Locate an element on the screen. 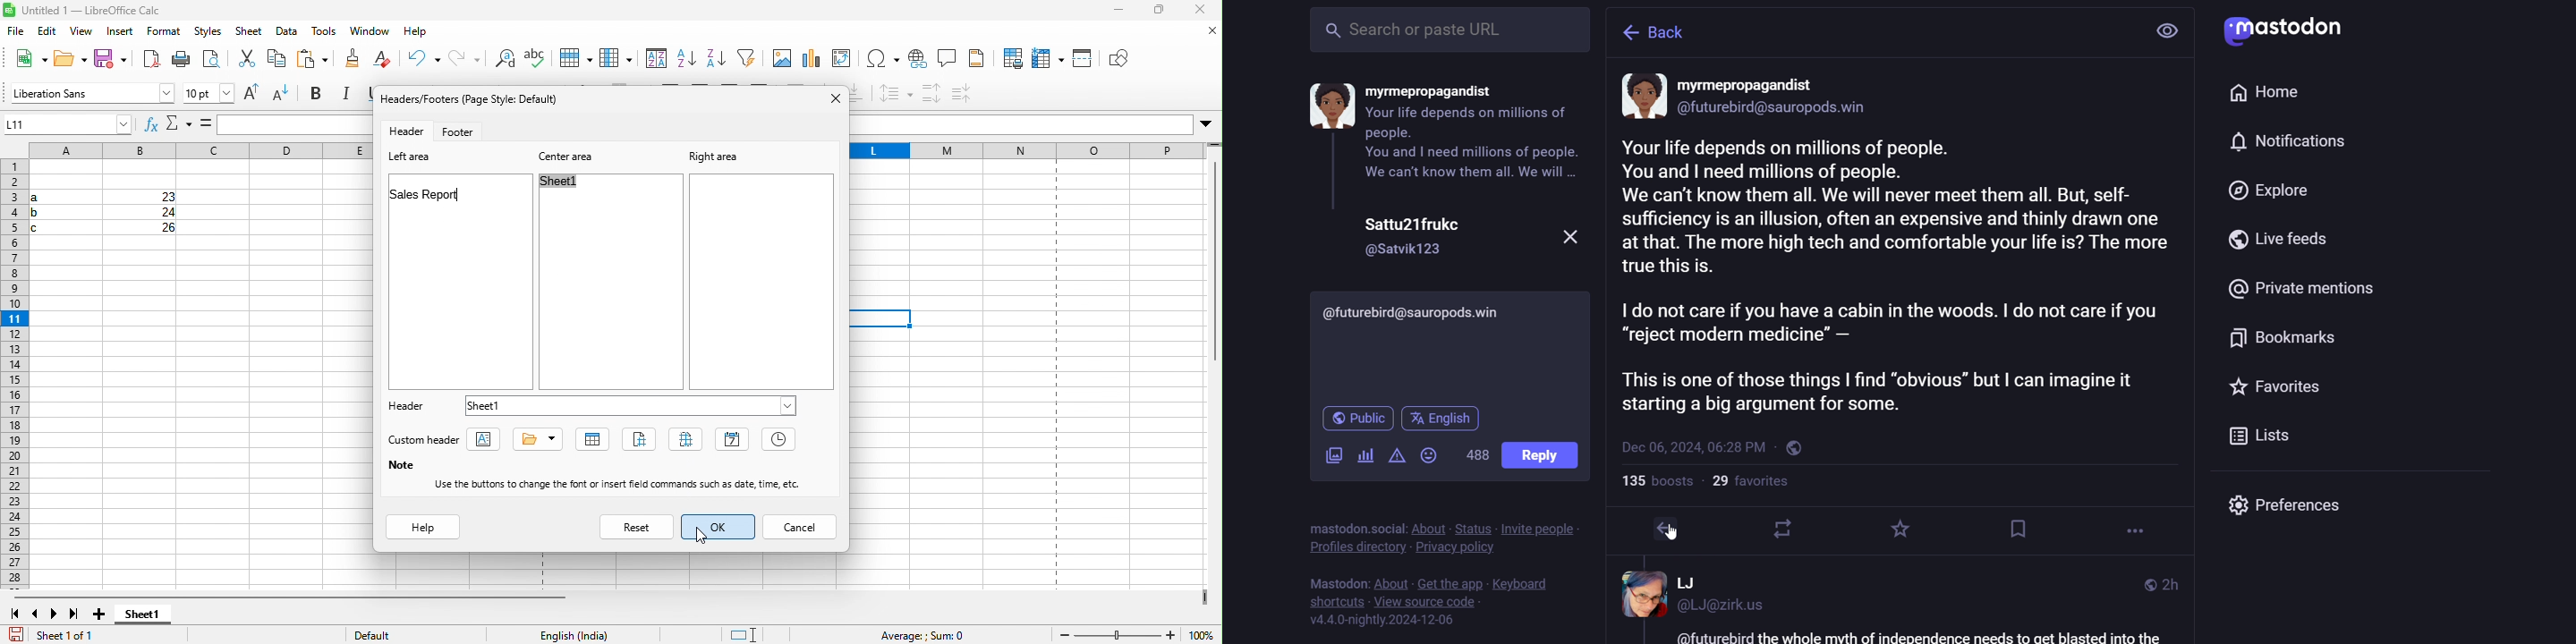  tools is located at coordinates (322, 34).